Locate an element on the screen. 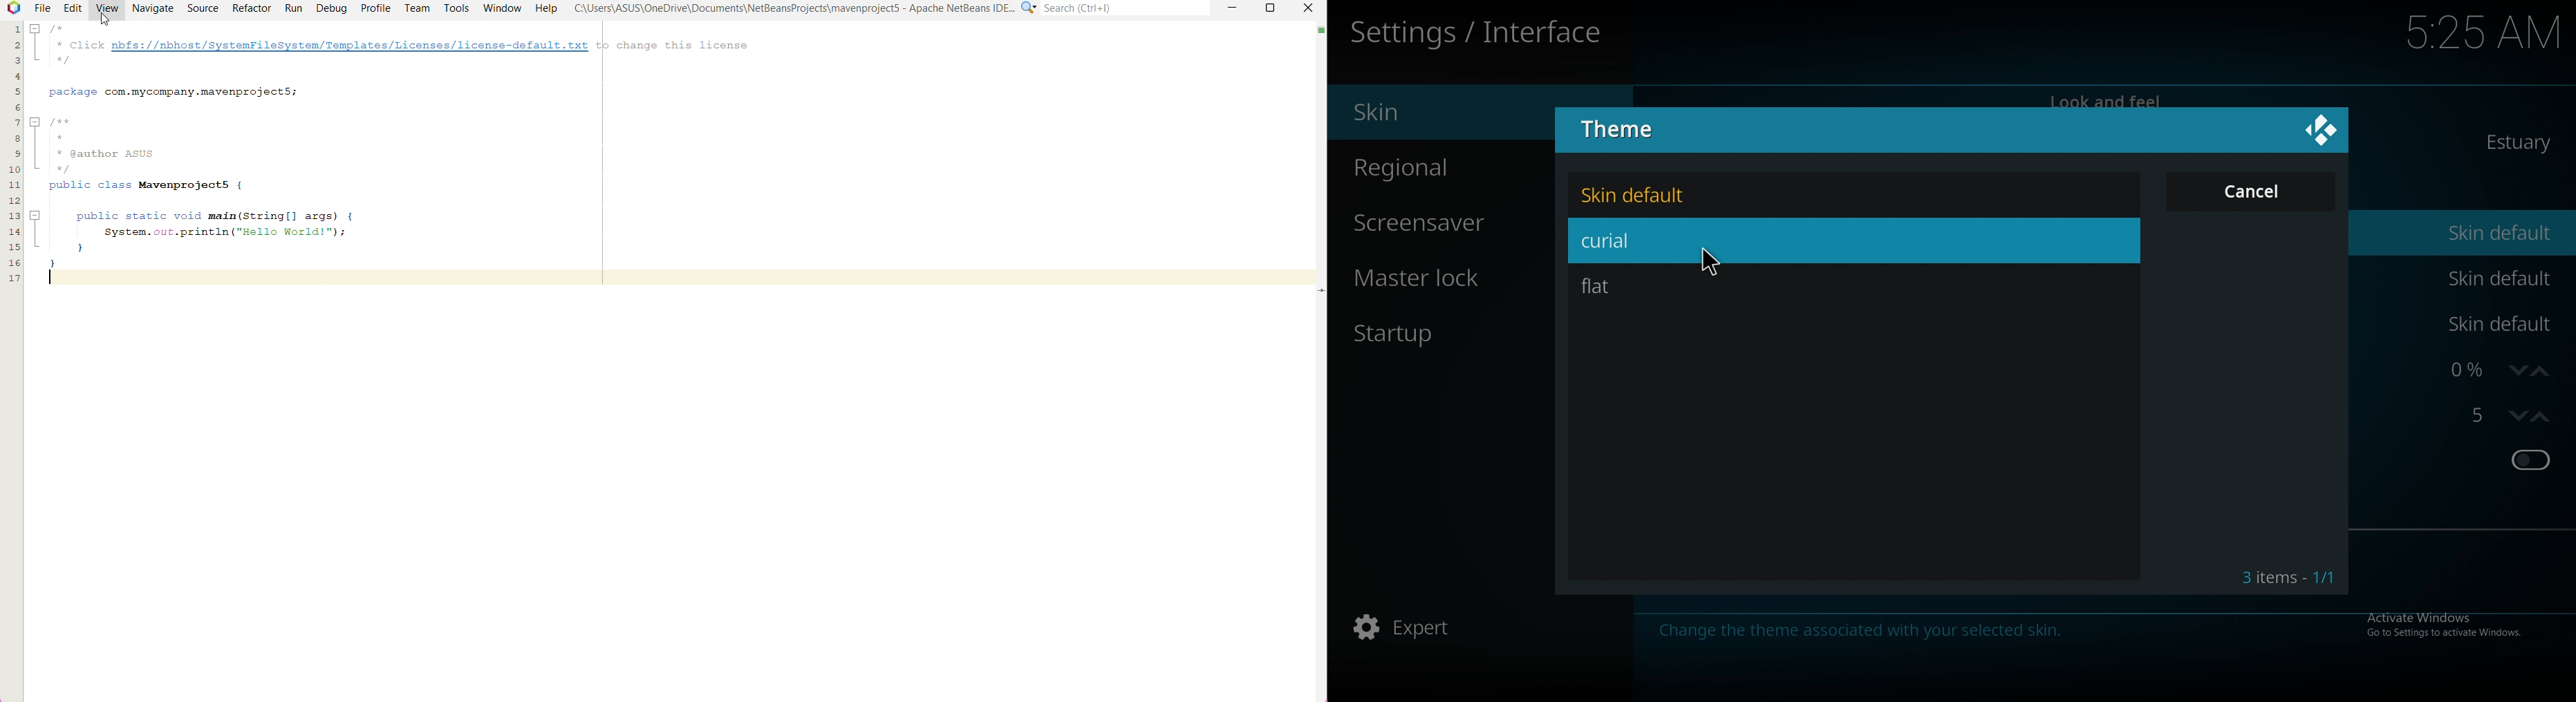 The width and height of the screenshot is (2576, 728). interface is located at coordinates (1480, 29).